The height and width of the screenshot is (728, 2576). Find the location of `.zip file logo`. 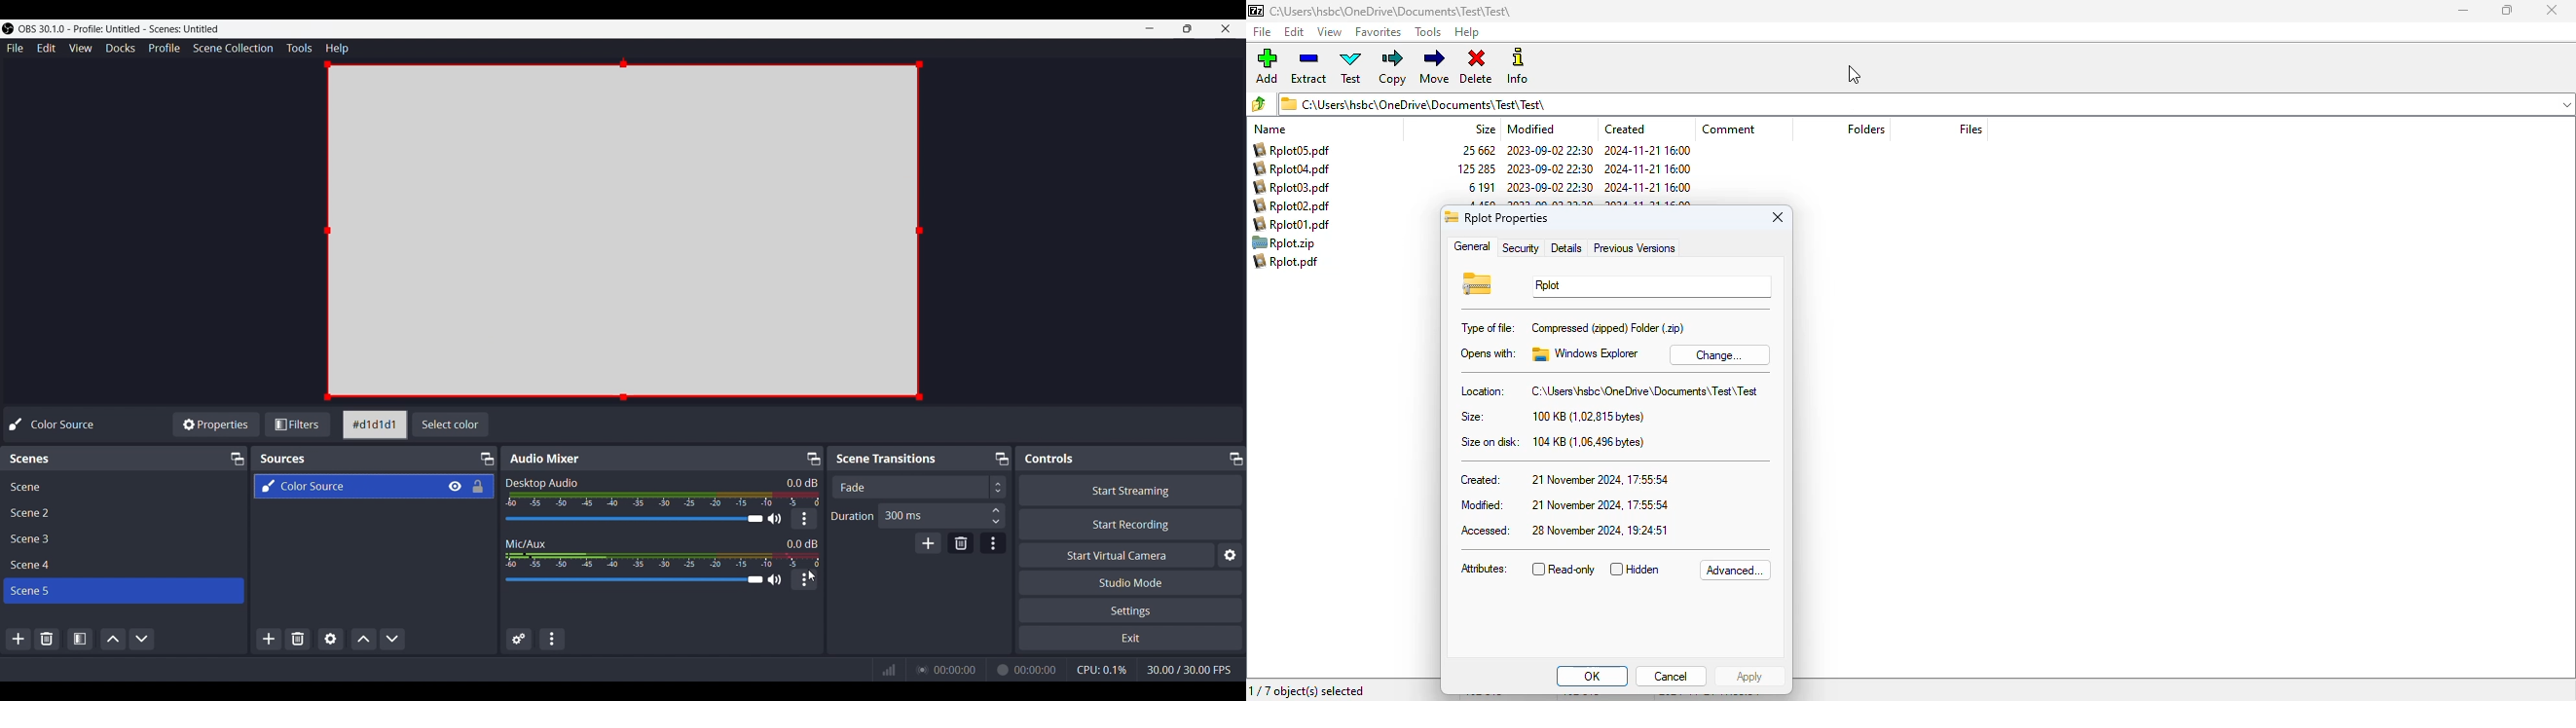

.zip file logo is located at coordinates (1478, 285).